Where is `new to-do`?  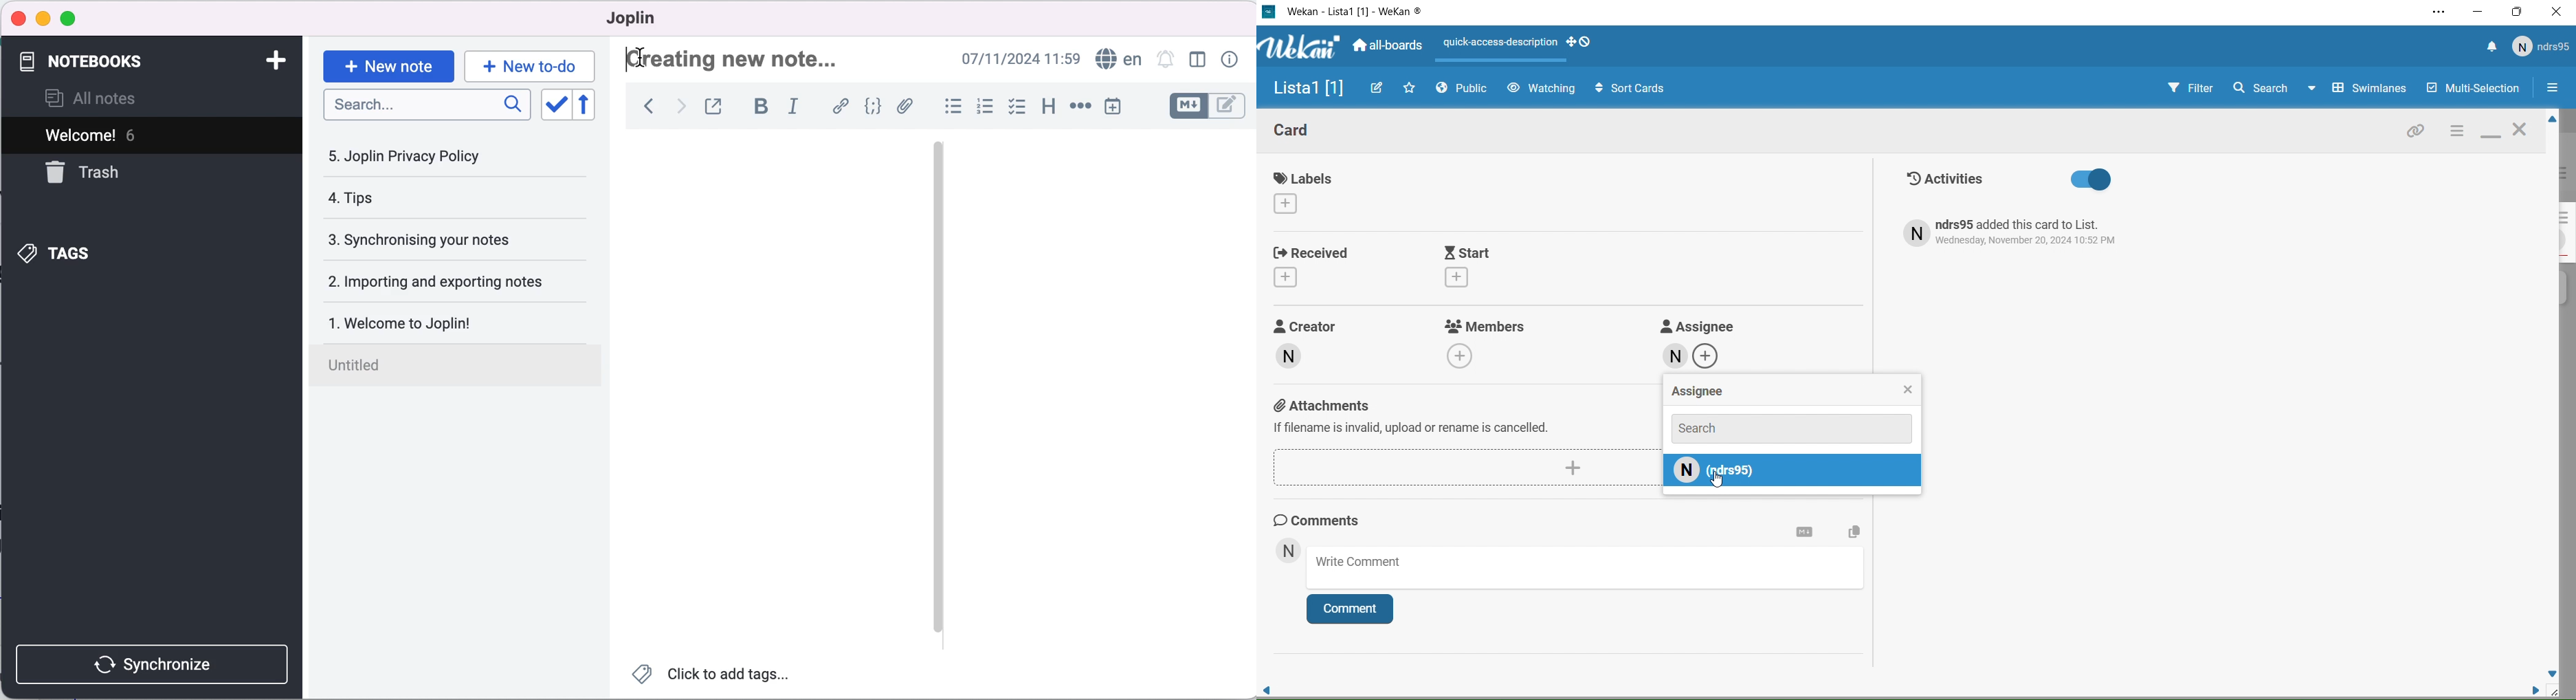 new to-do is located at coordinates (532, 63).